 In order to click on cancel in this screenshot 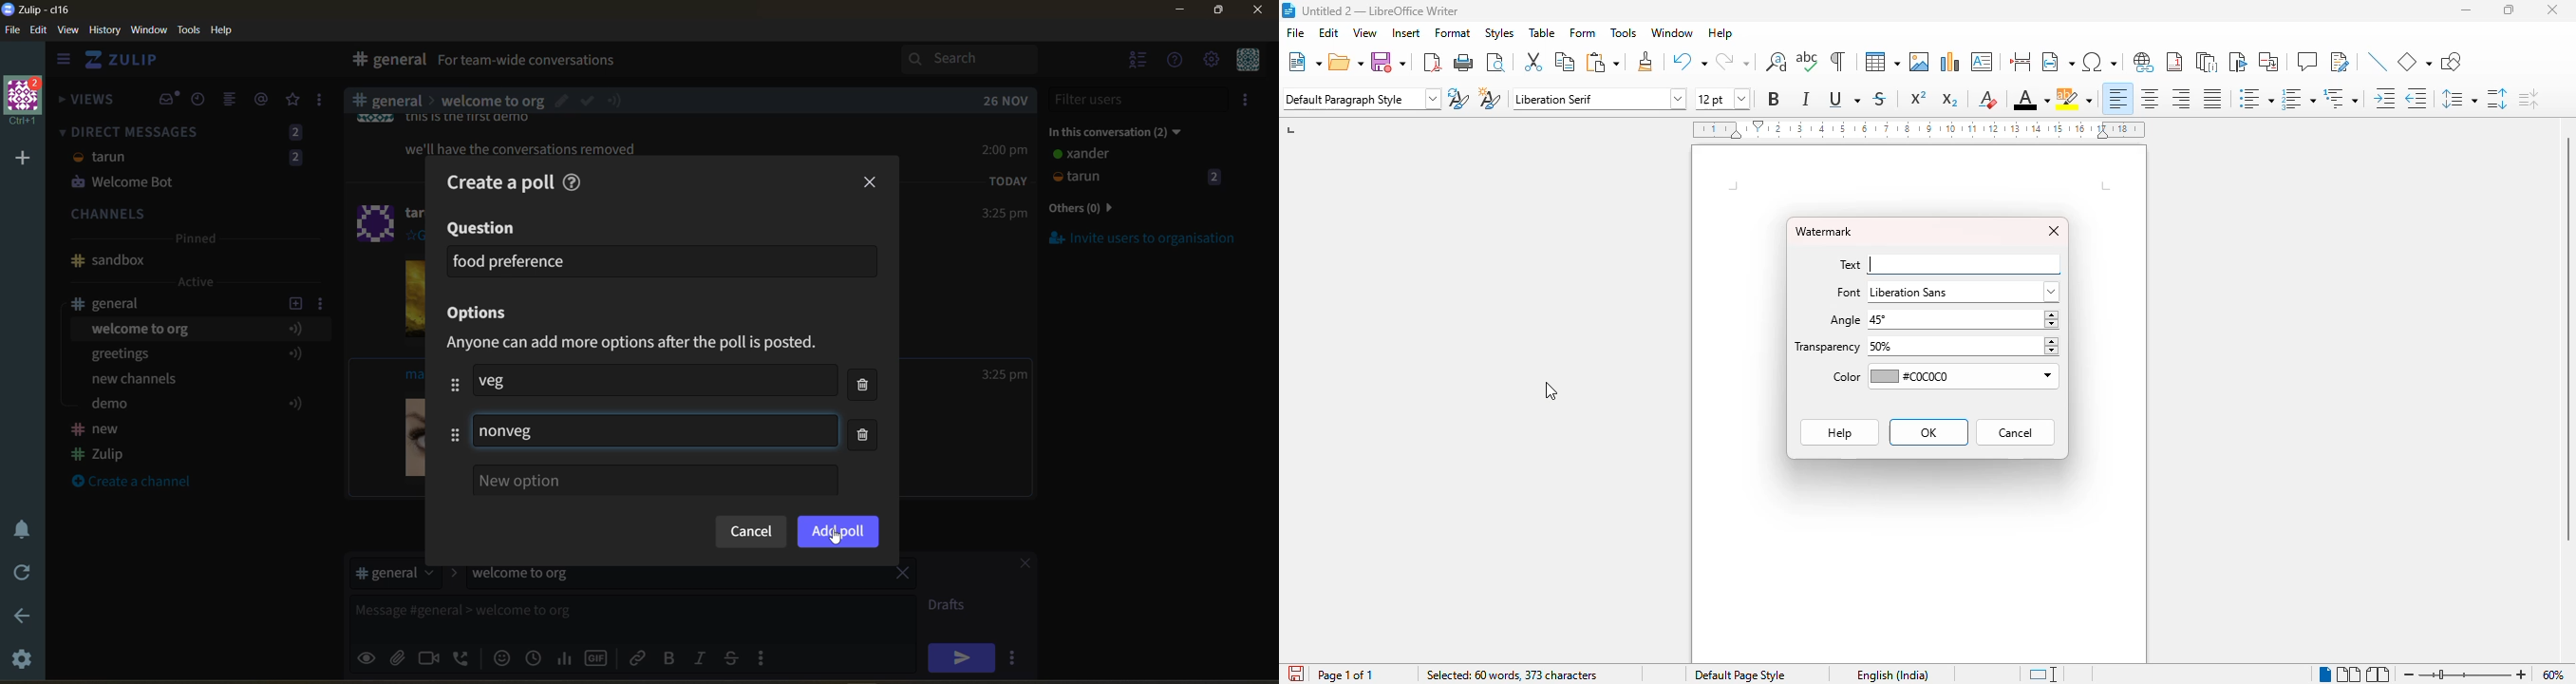, I will do `click(2016, 432)`.